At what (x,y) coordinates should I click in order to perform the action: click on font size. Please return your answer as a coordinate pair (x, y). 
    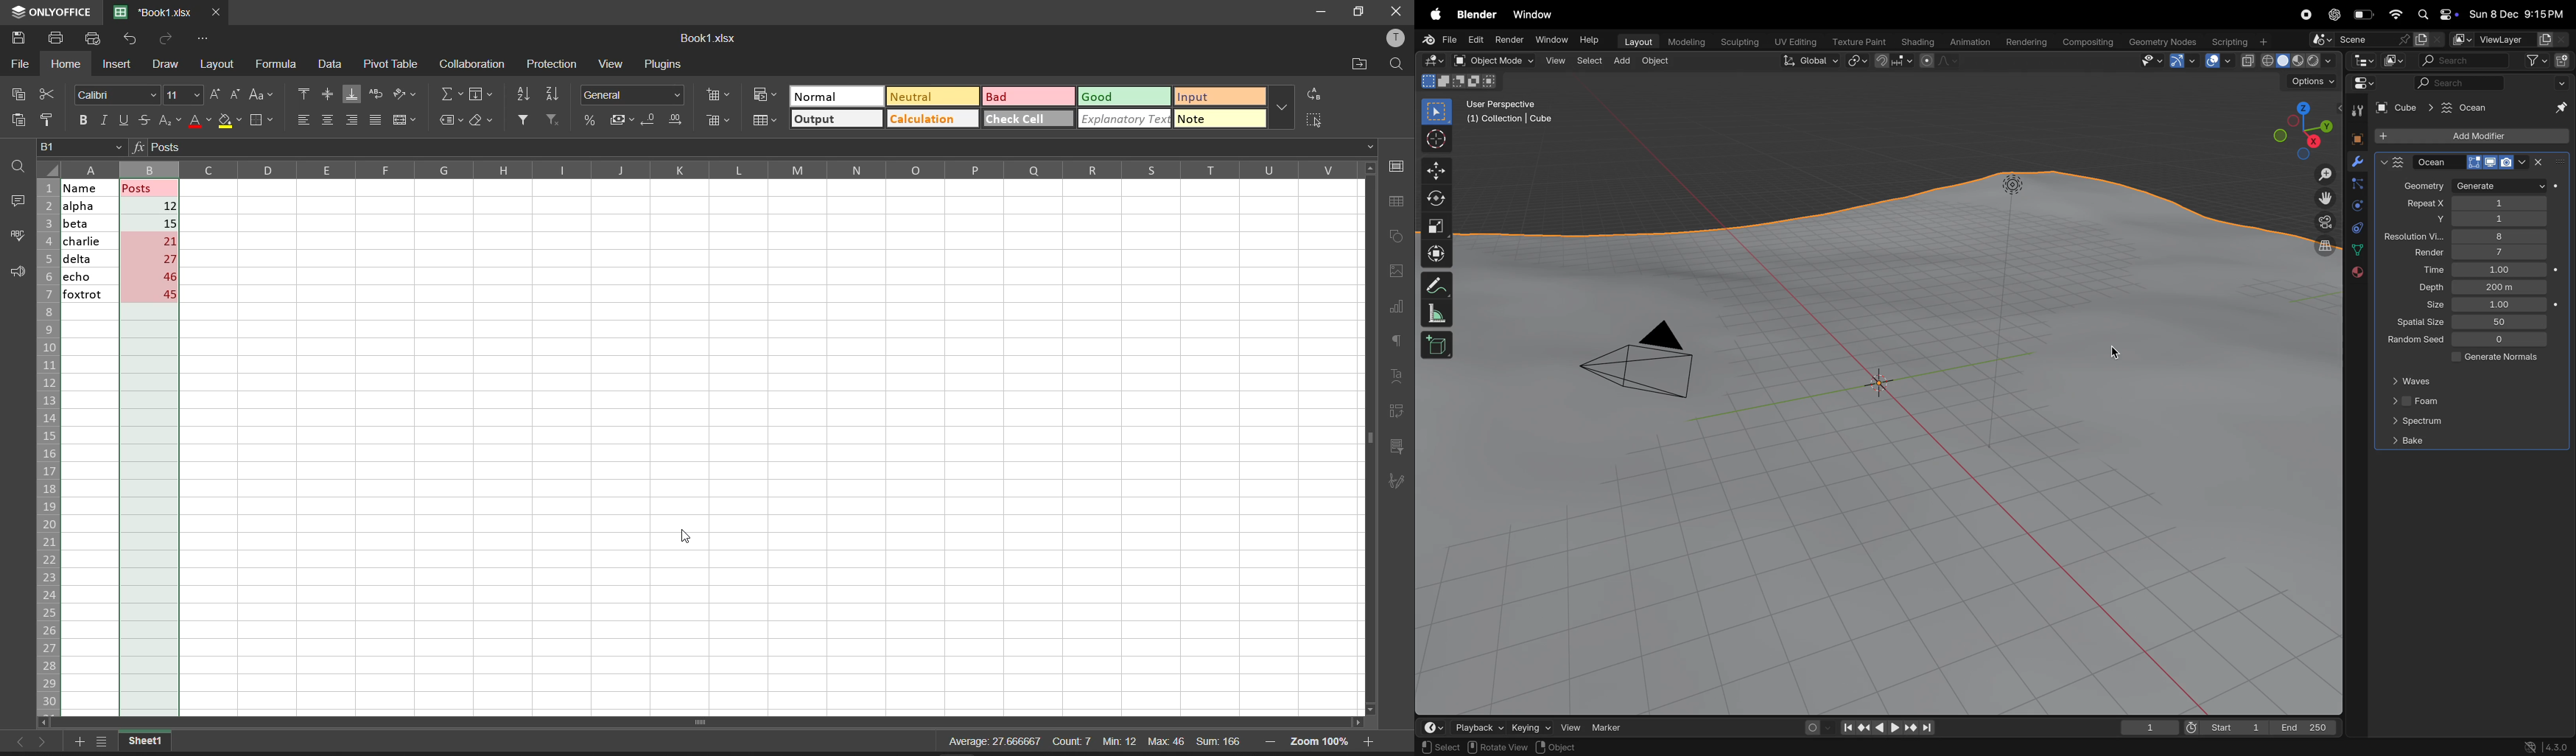
    Looking at the image, I should click on (182, 94).